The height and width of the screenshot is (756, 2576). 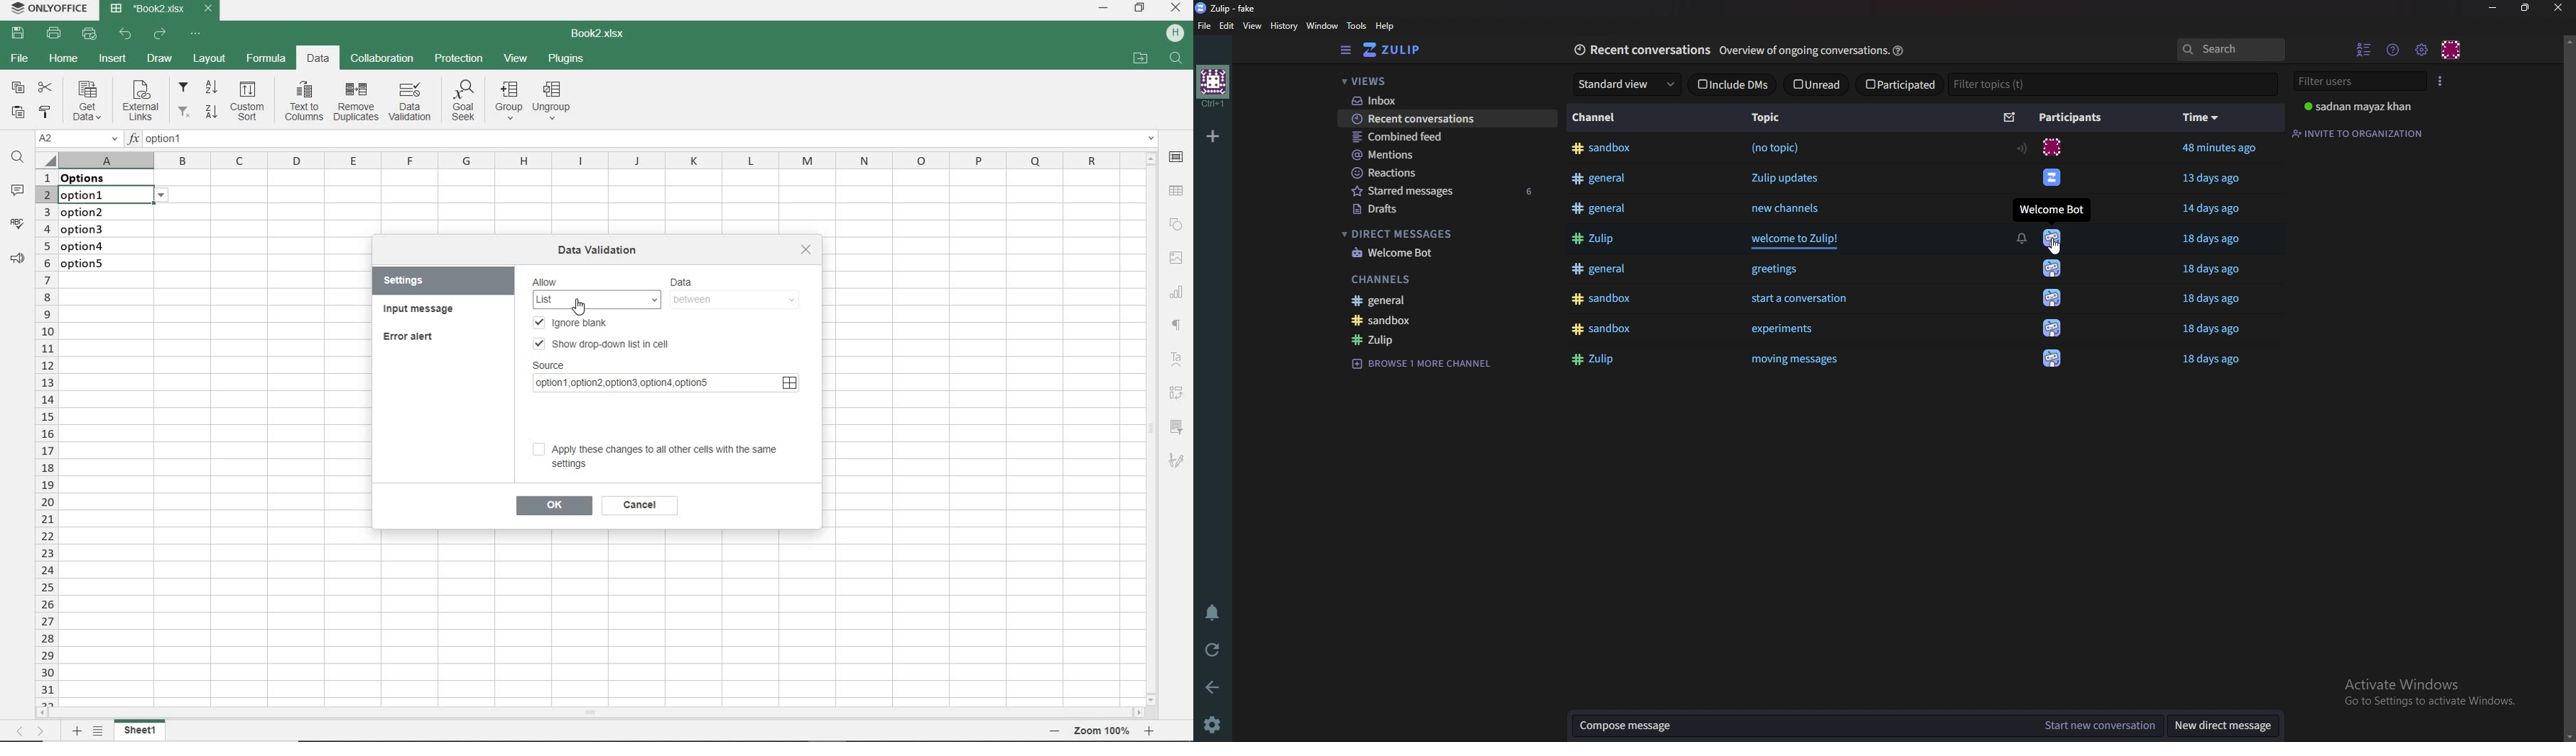 I want to click on remove duplicates, so click(x=356, y=102).